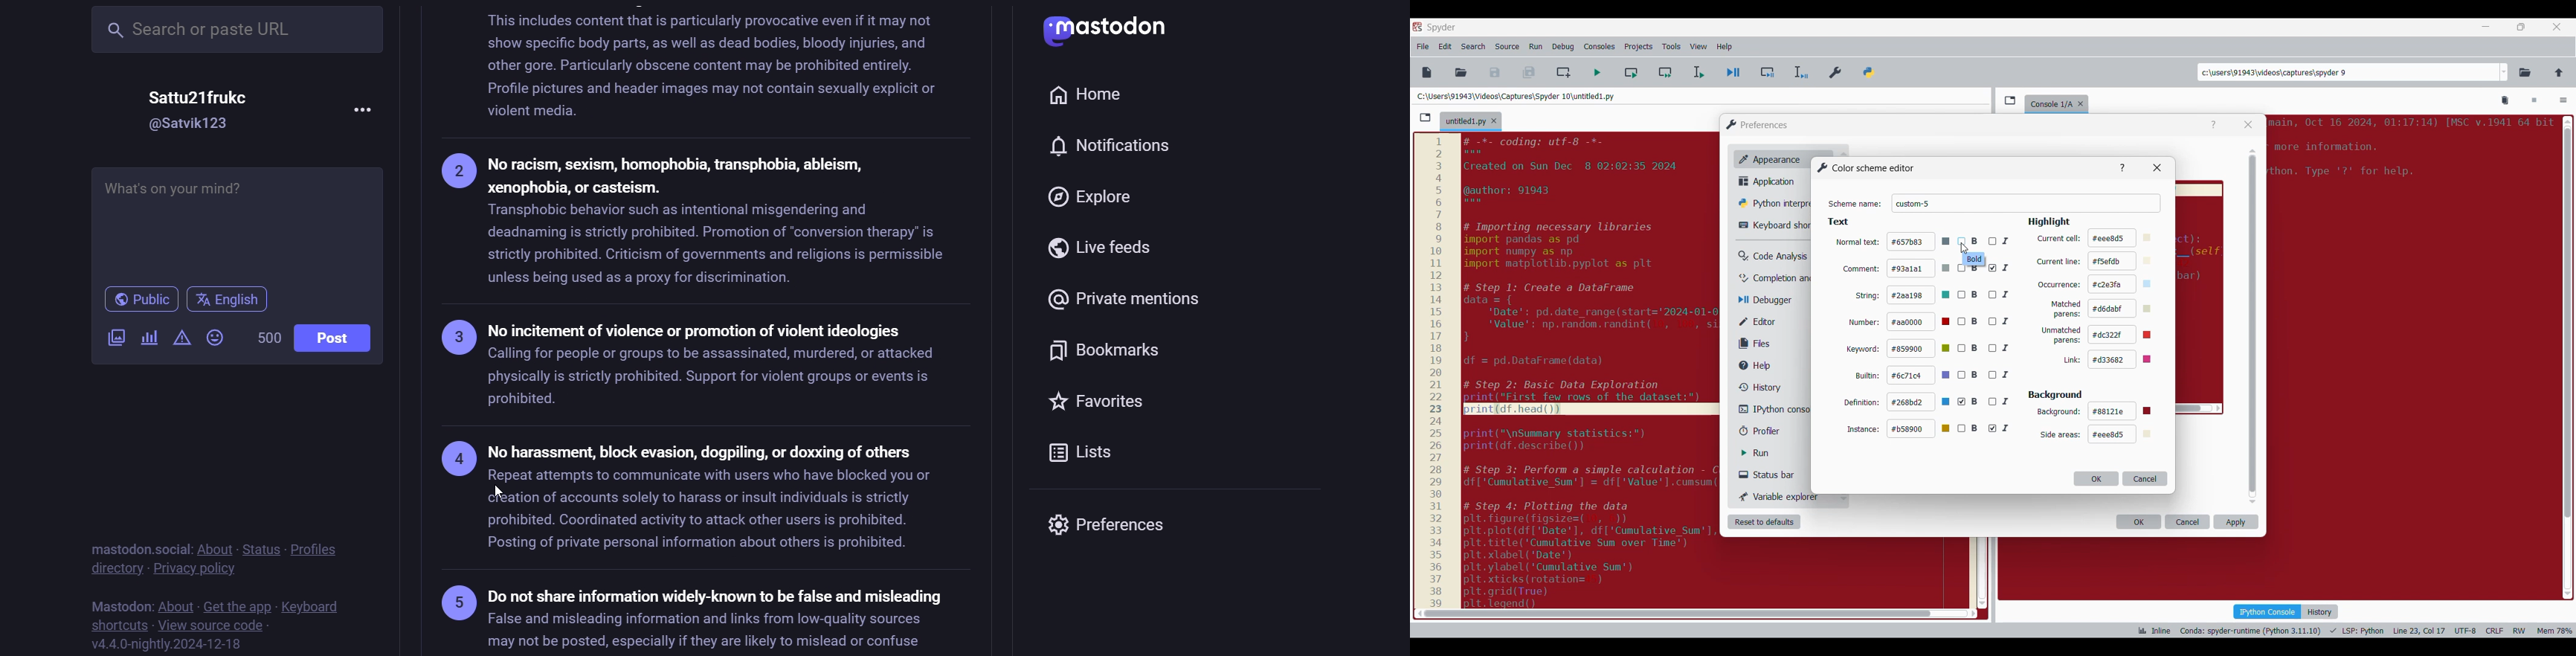 This screenshot has width=2576, height=672. Describe the element at coordinates (207, 96) in the screenshot. I see `name` at that location.